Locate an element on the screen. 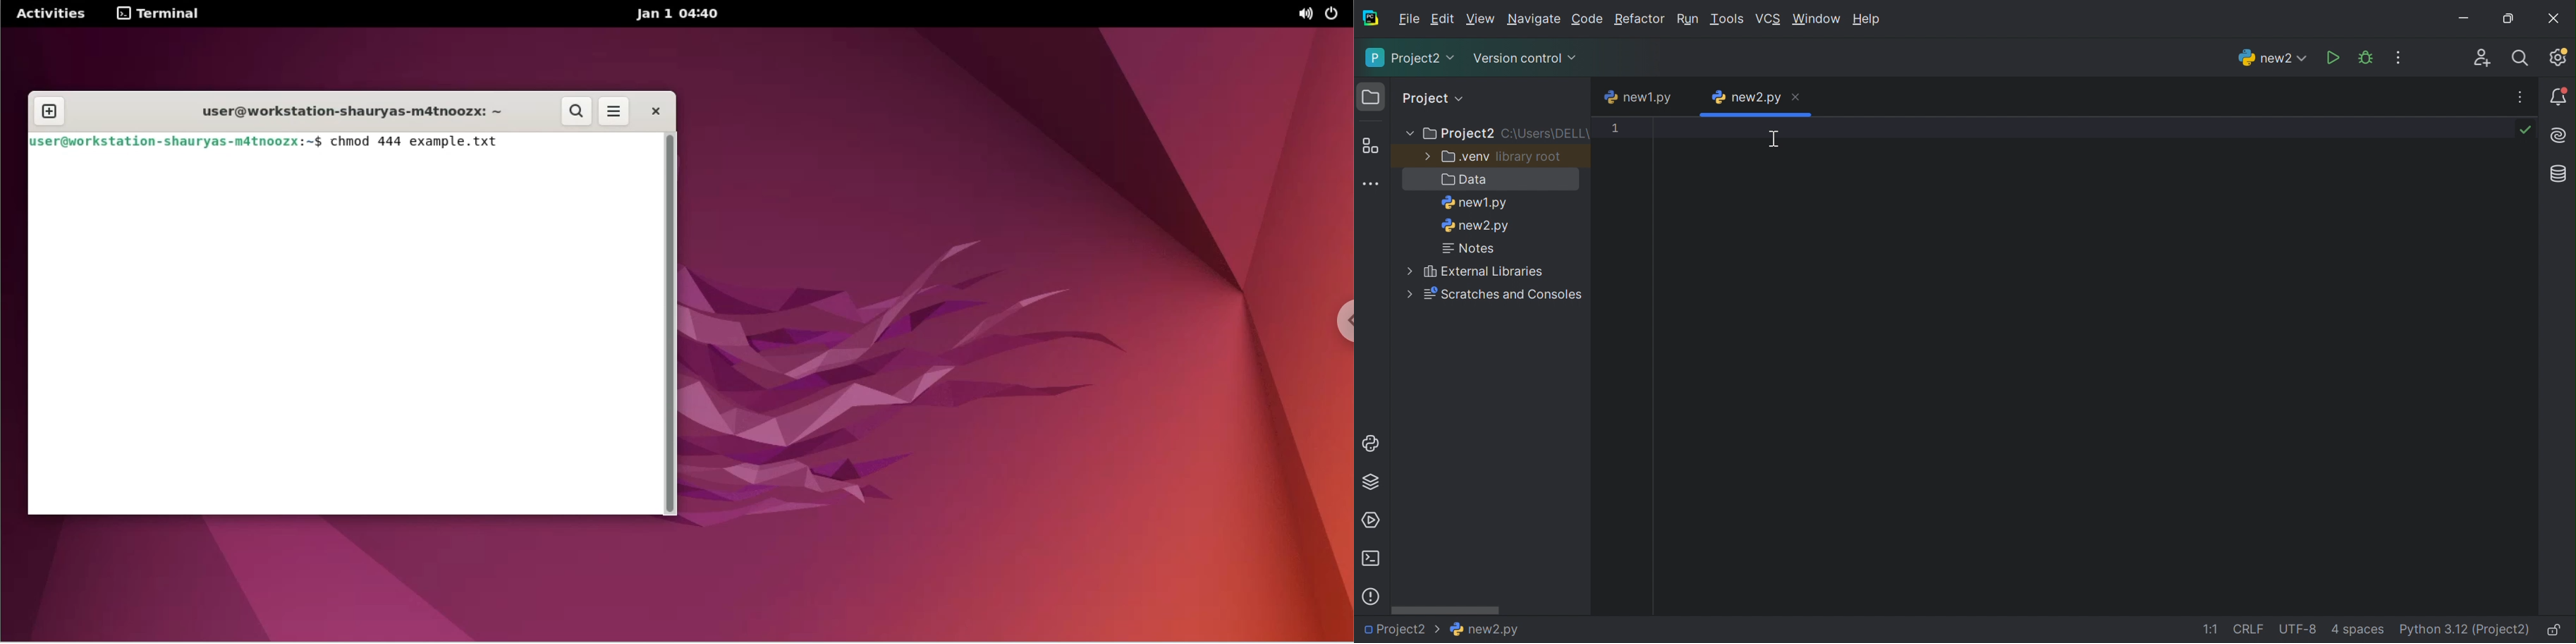  new tab is located at coordinates (50, 110).